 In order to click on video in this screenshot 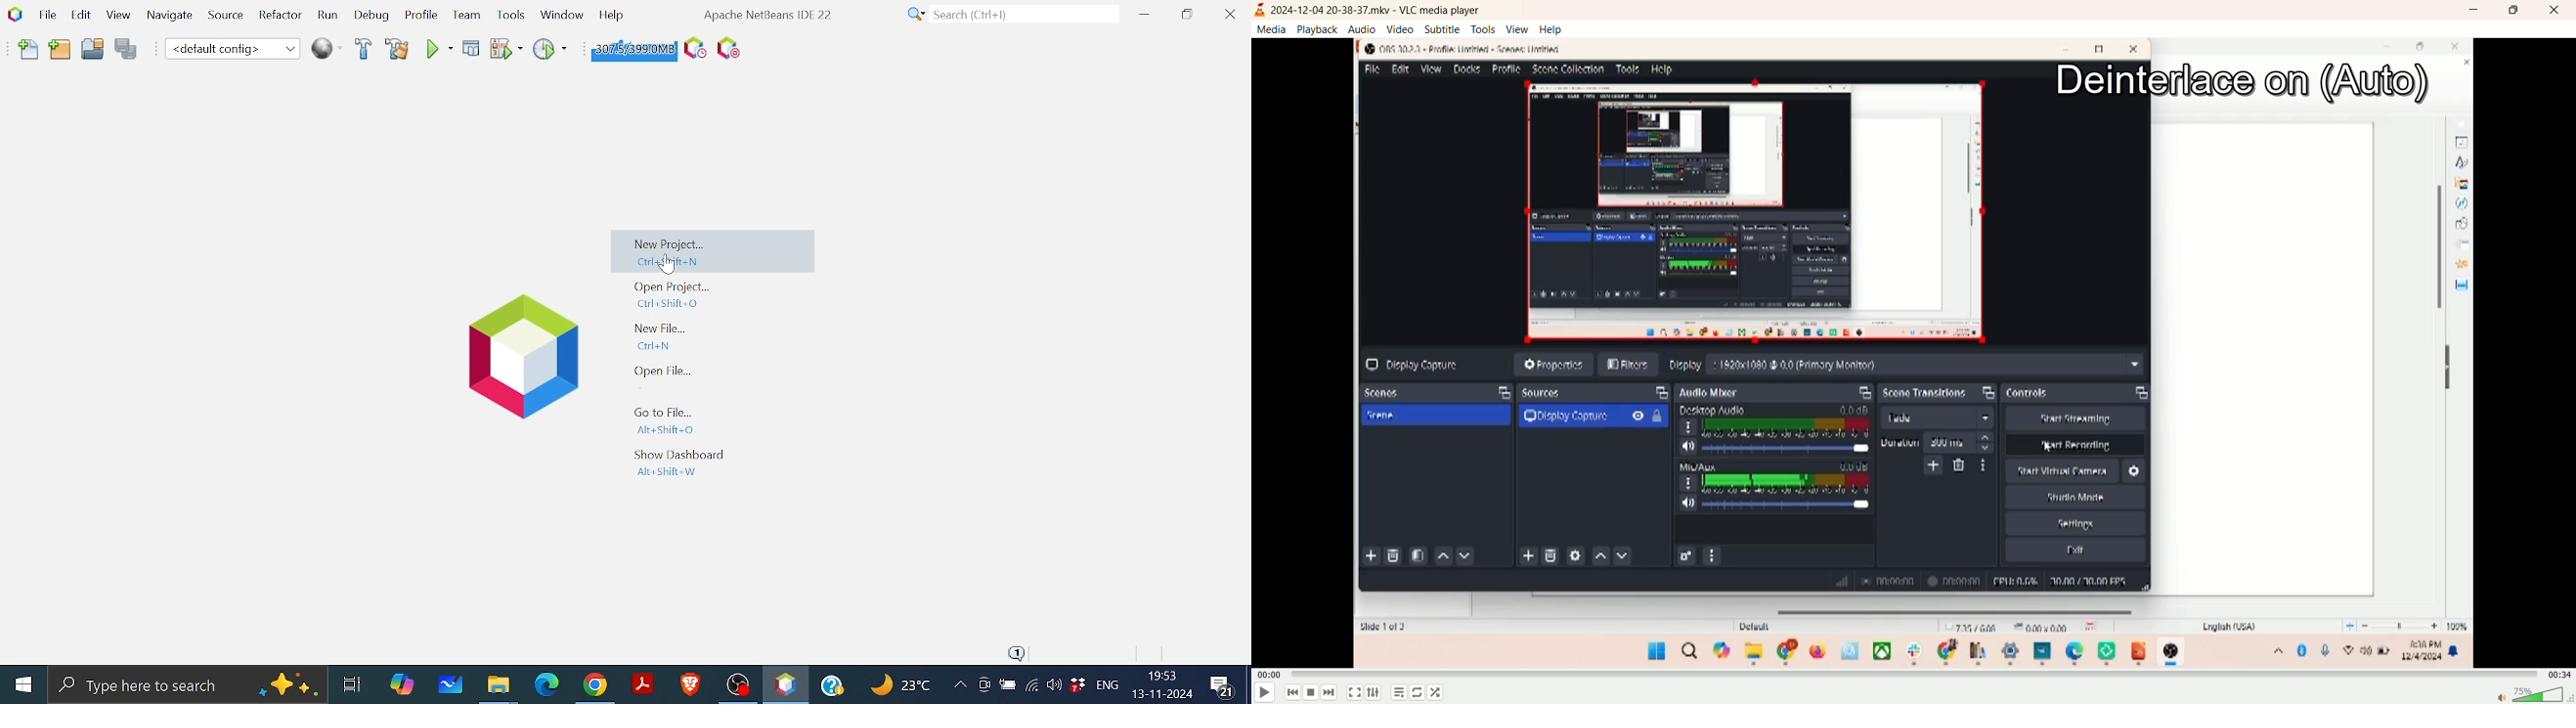, I will do `click(1399, 28)`.